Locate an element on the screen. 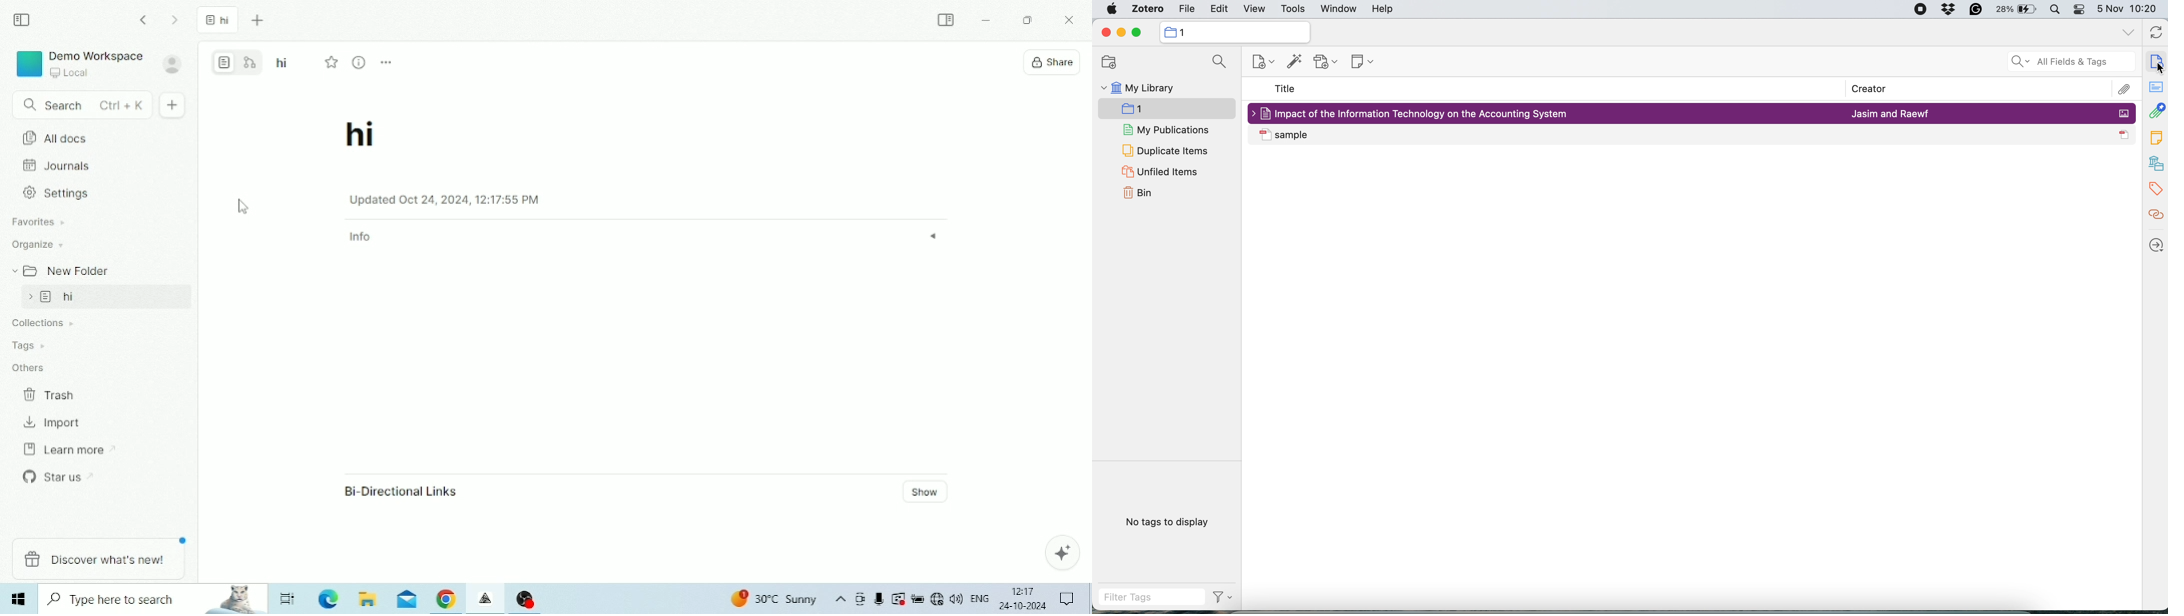 The height and width of the screenshot is (616, 2184). zotero is located at coordinates (1146, 10).